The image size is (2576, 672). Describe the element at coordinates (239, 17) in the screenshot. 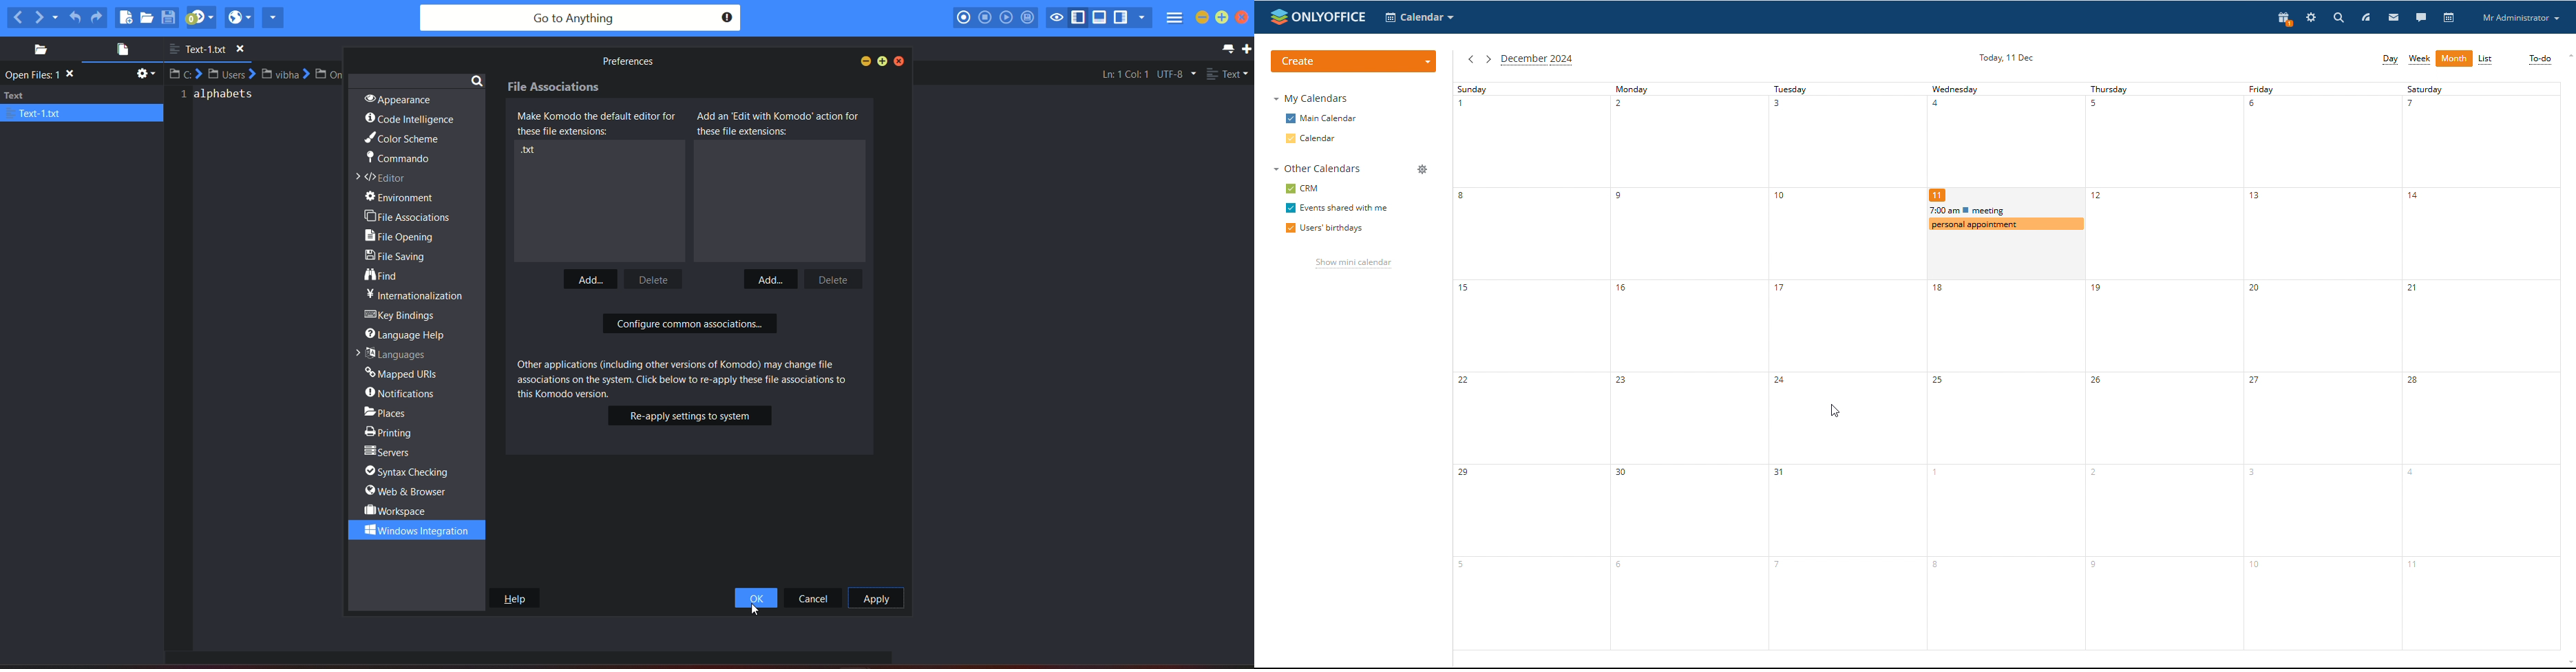

I see `view in browser` at that location.